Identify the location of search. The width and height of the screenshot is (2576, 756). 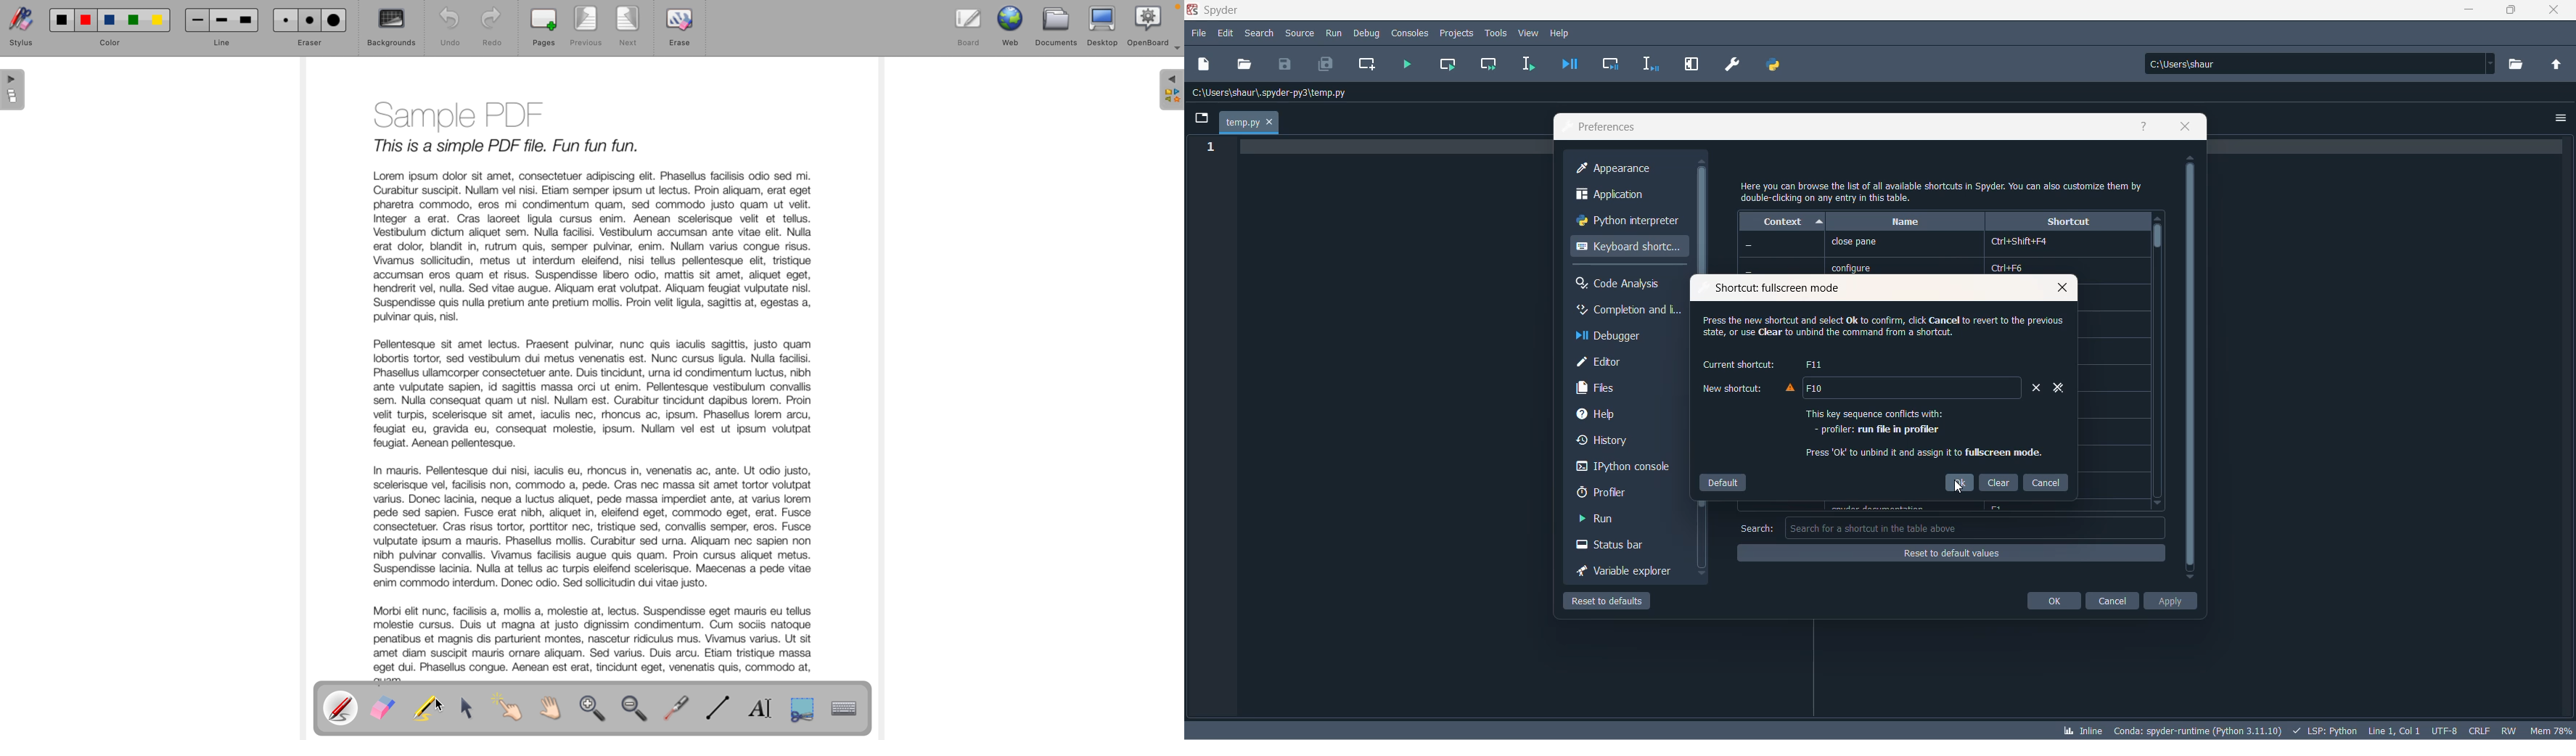
(1263, 34).